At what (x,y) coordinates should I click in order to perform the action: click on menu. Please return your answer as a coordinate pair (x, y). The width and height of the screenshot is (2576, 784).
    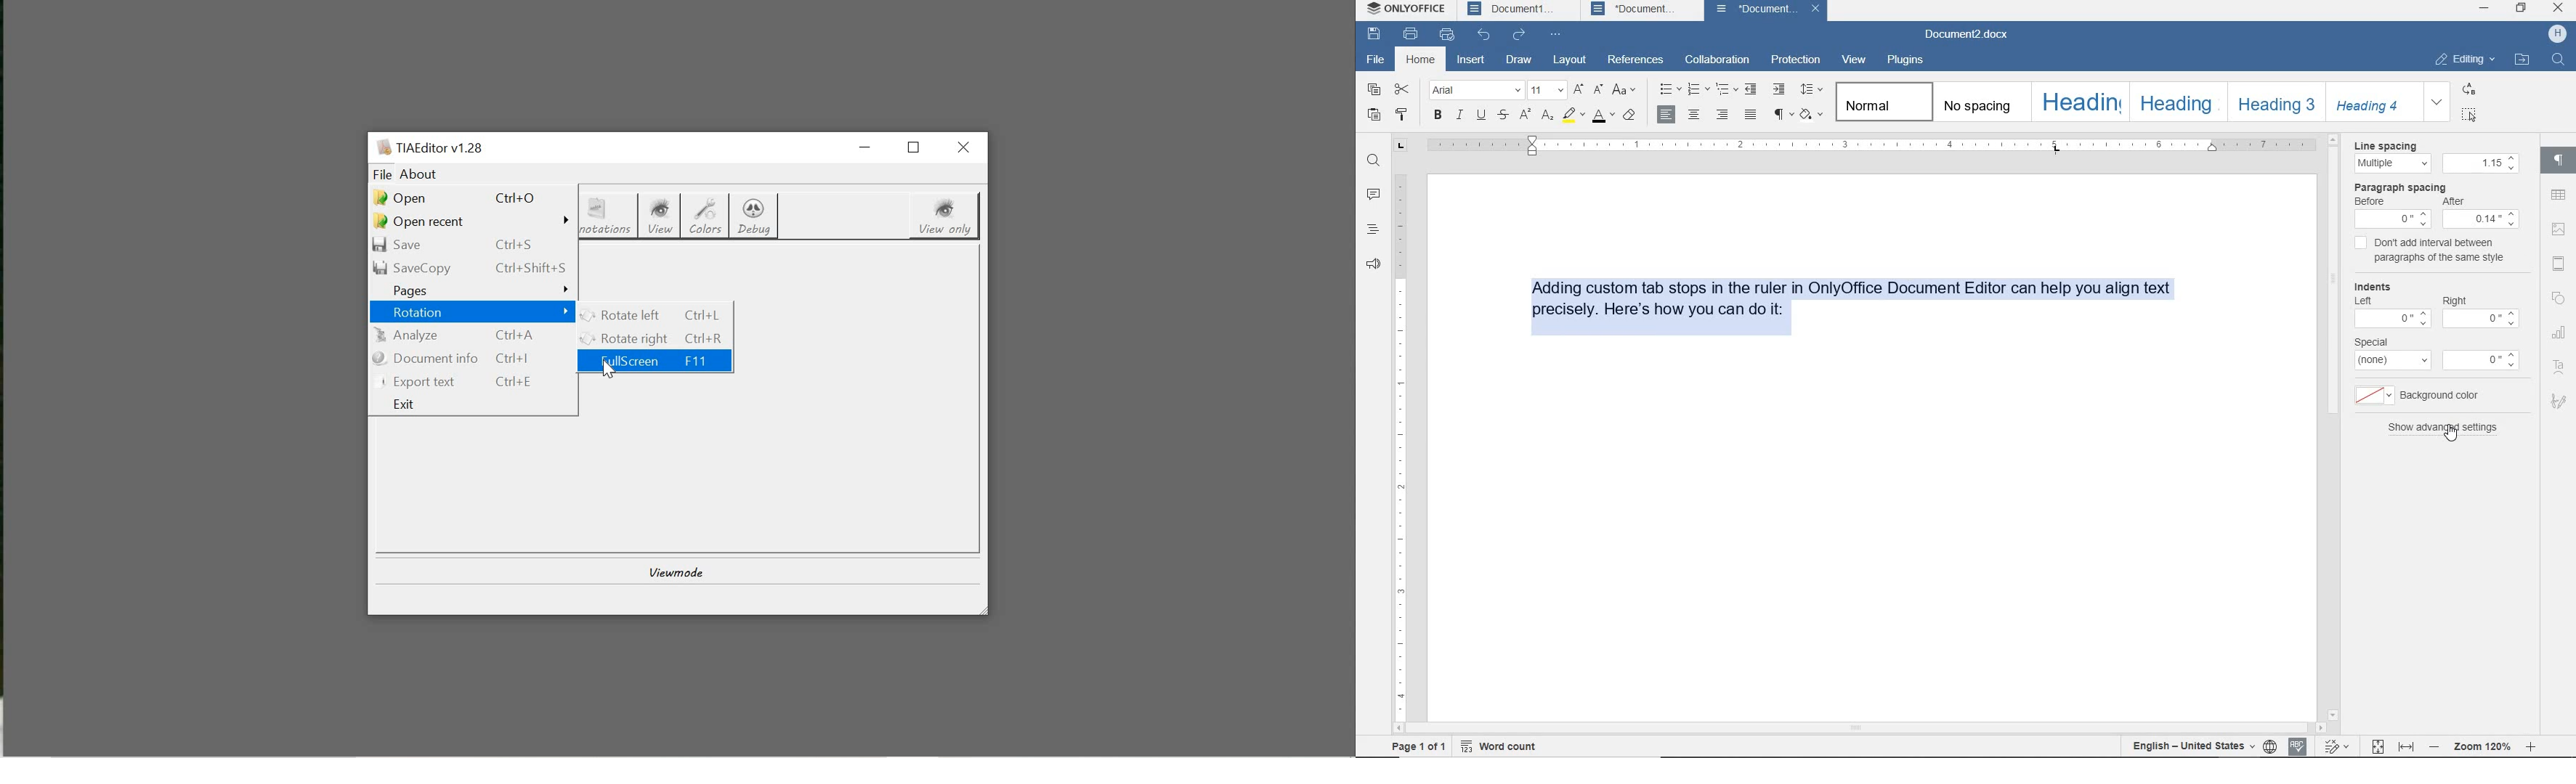
    Looking at the image, I should click on (2390, 320).